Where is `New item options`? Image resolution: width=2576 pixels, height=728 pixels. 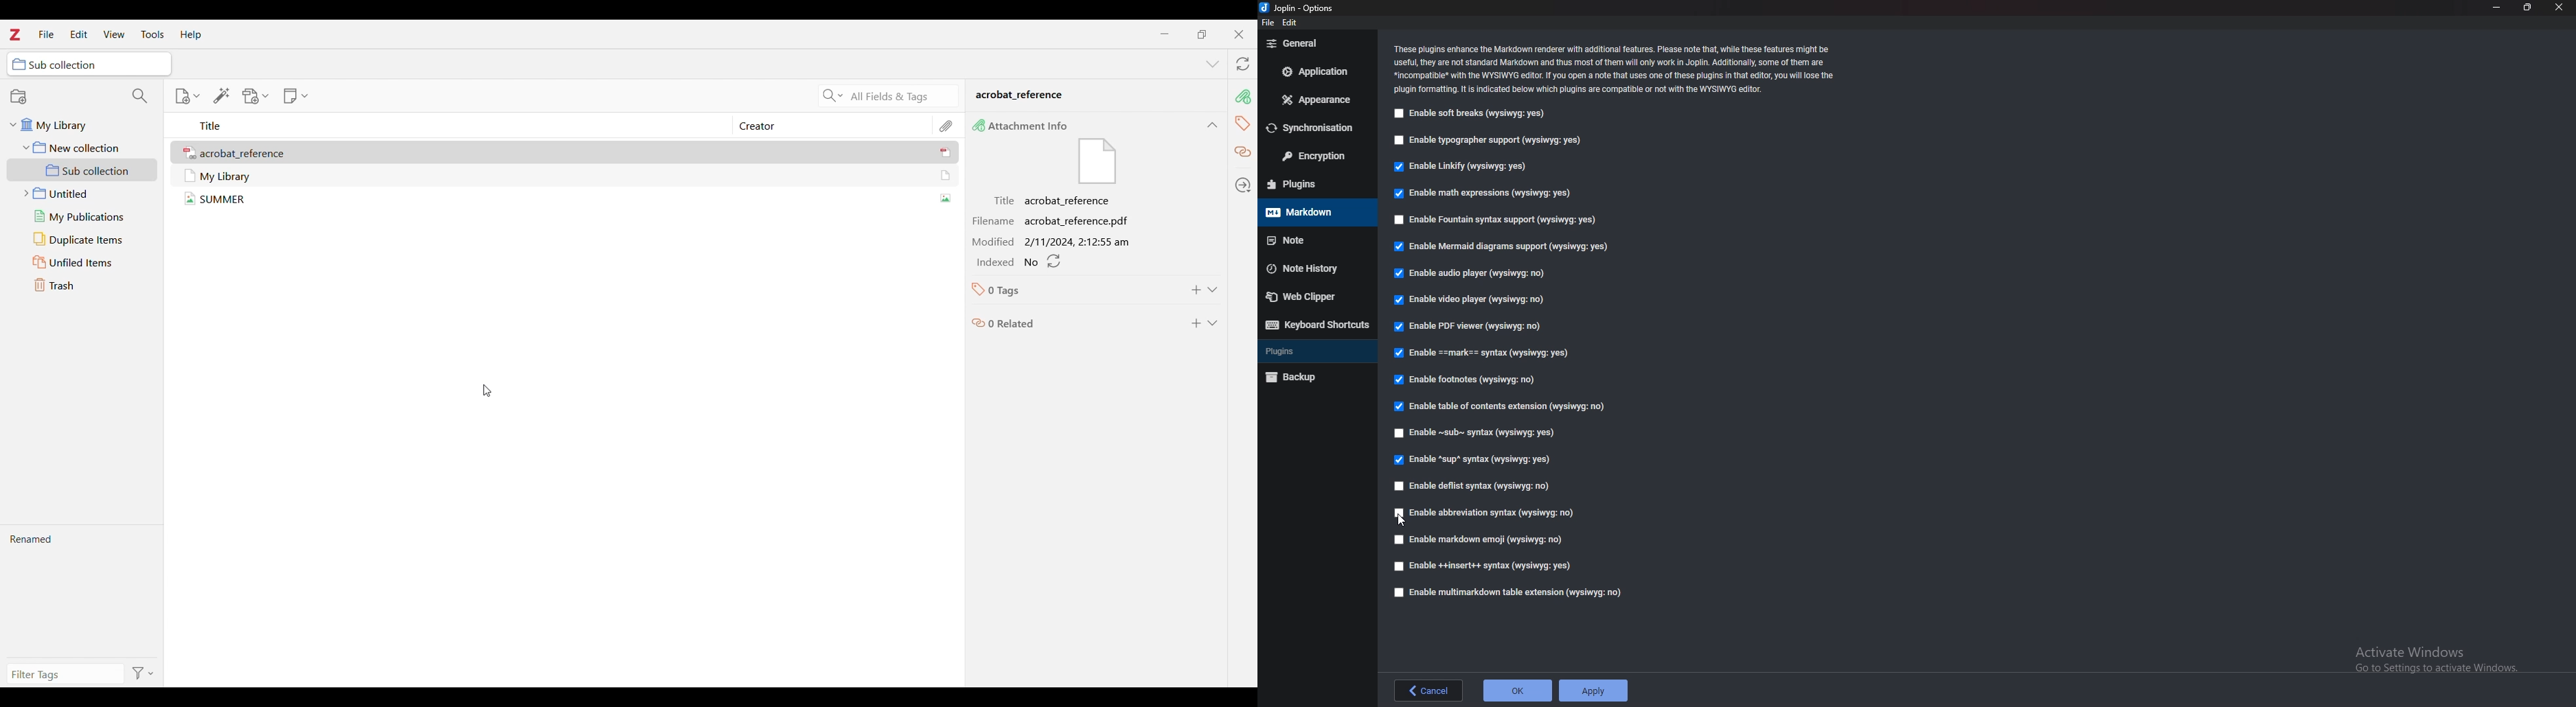 New item options is located at coordinates (187, 96).